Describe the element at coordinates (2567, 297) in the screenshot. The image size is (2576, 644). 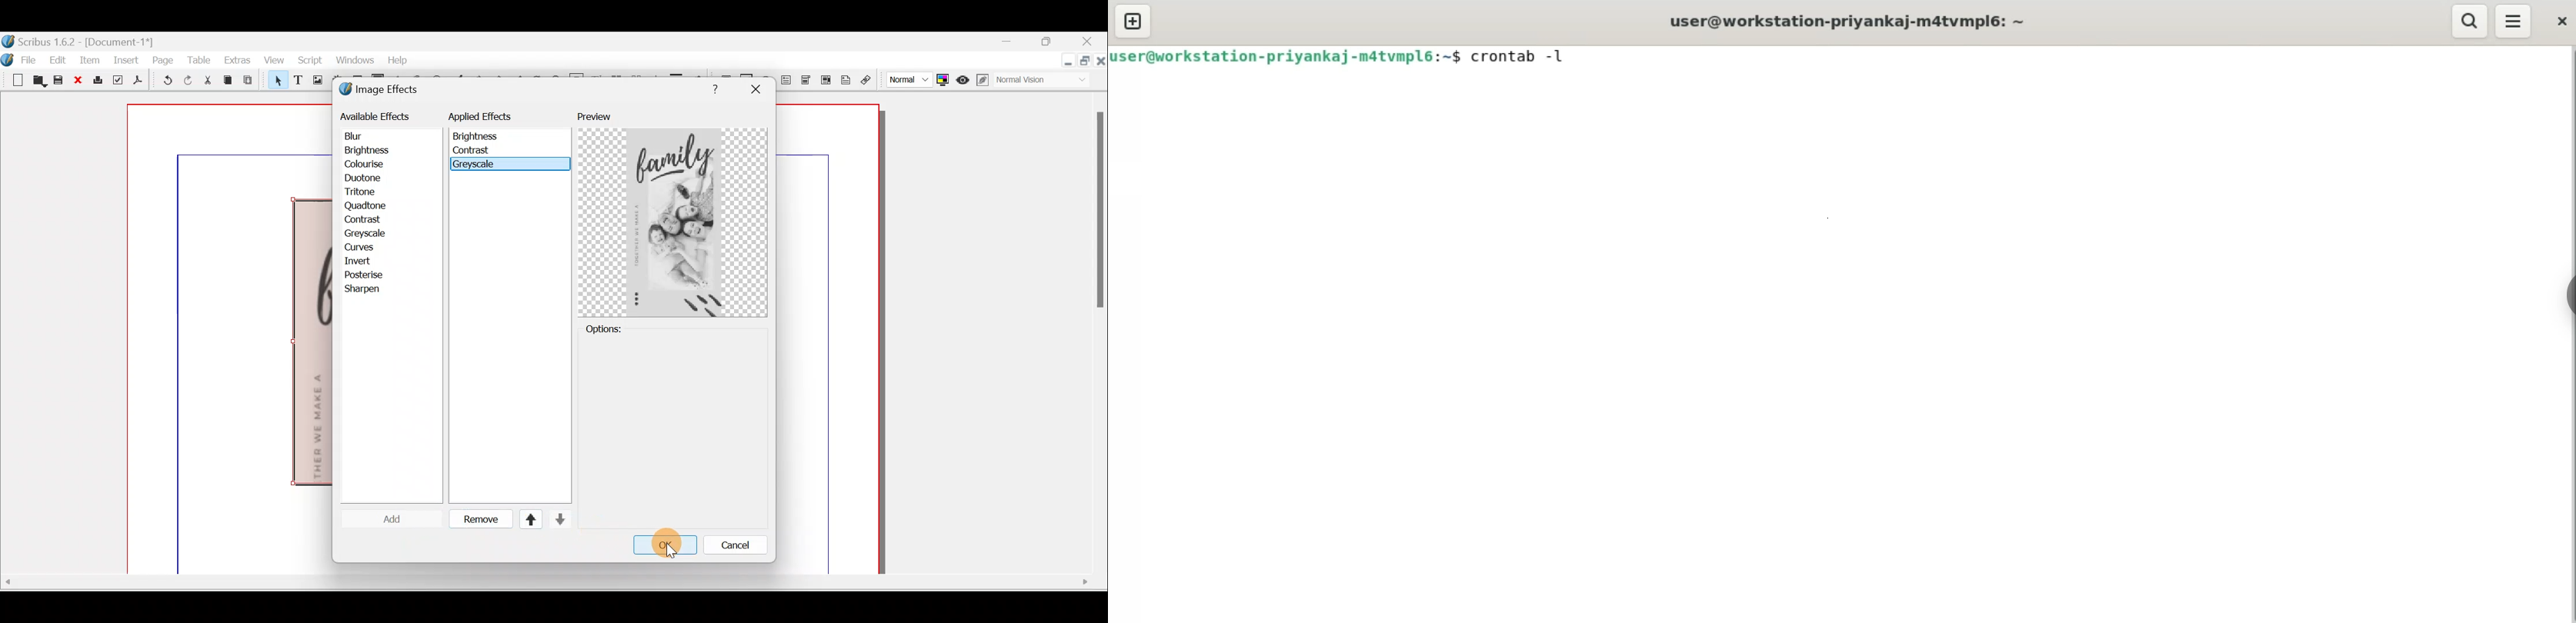
I see `sidebar` at that location.